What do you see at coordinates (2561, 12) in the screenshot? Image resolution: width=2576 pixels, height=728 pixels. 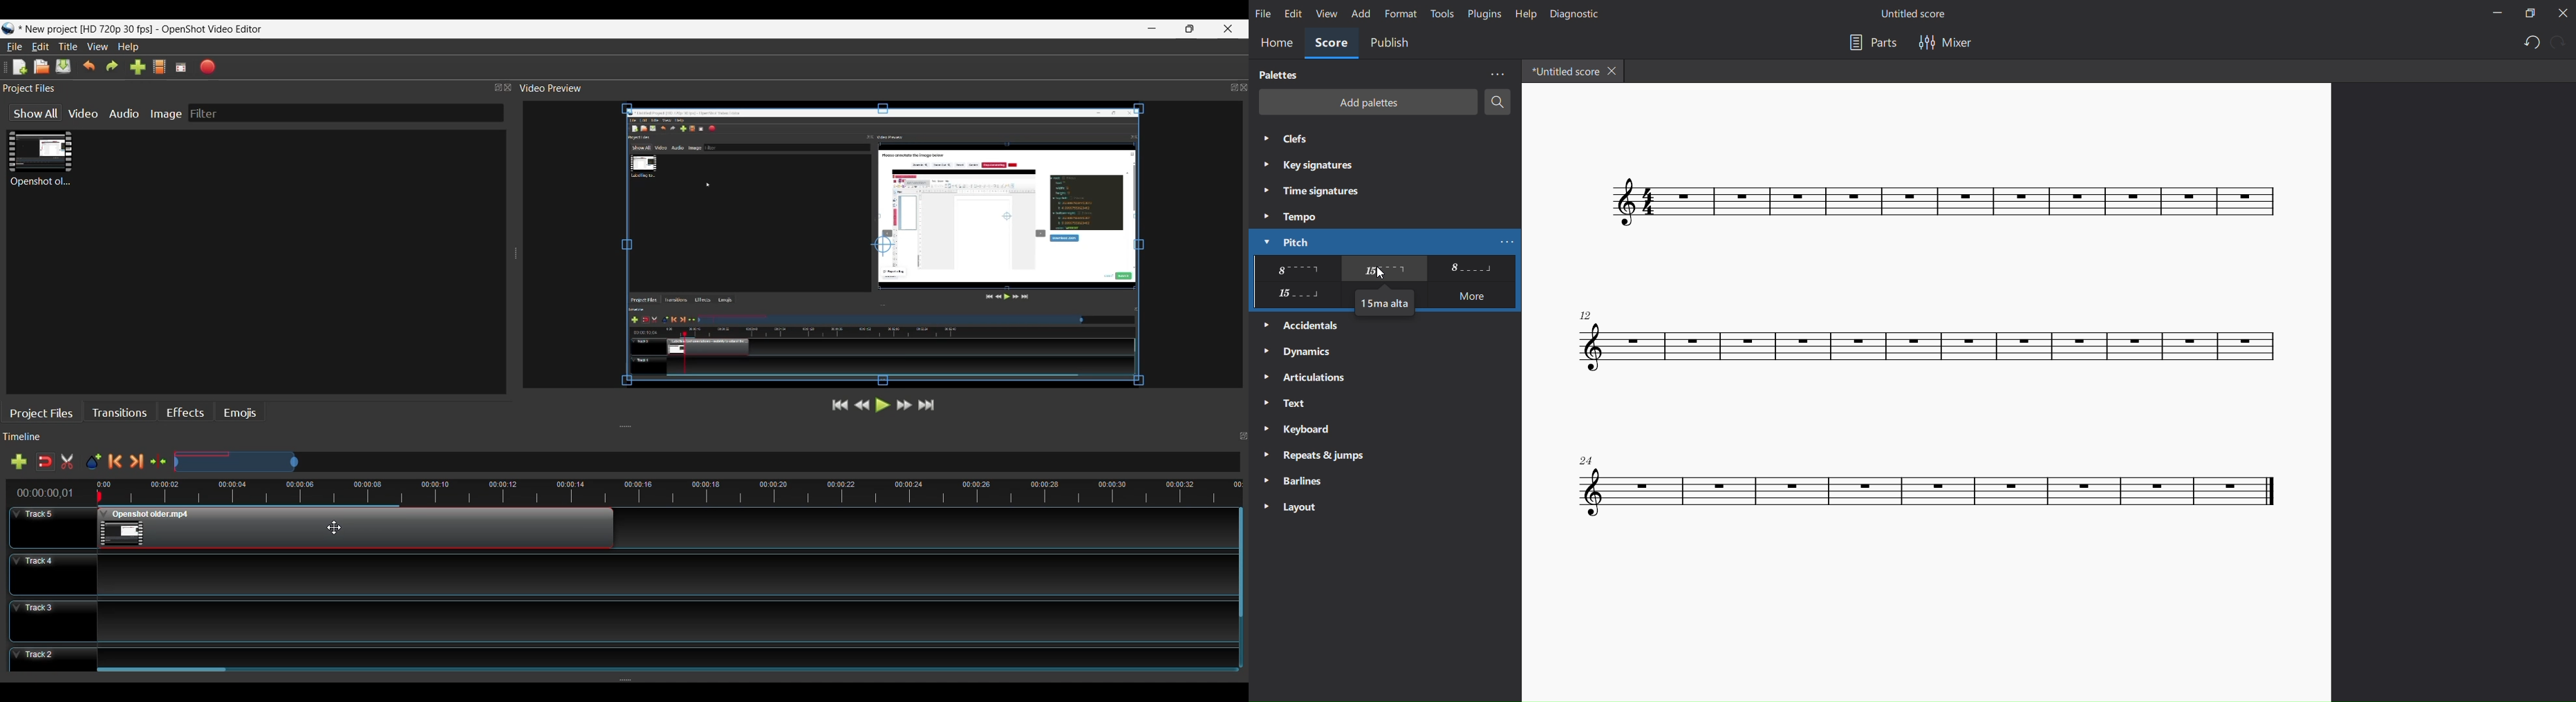 I see `close` at bounding box center [2561, 12].